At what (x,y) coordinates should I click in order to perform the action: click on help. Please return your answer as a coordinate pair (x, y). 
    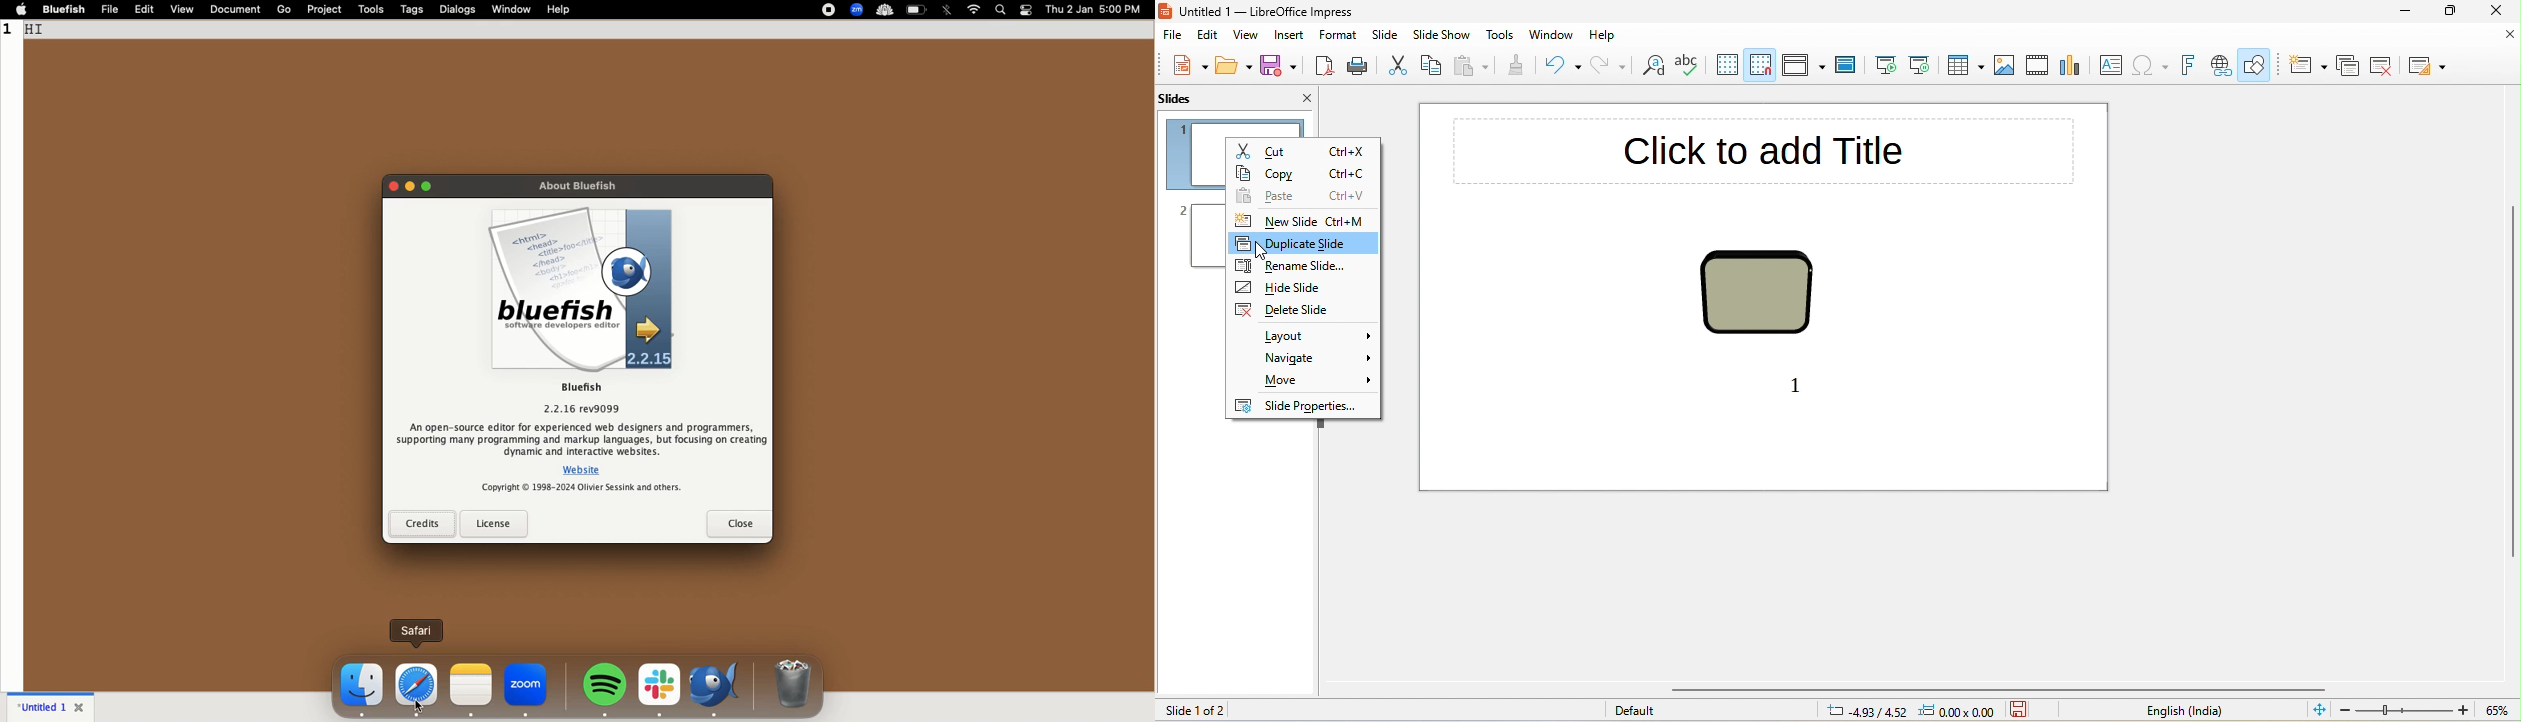
    Looking at the image, I should click on (561, 10).